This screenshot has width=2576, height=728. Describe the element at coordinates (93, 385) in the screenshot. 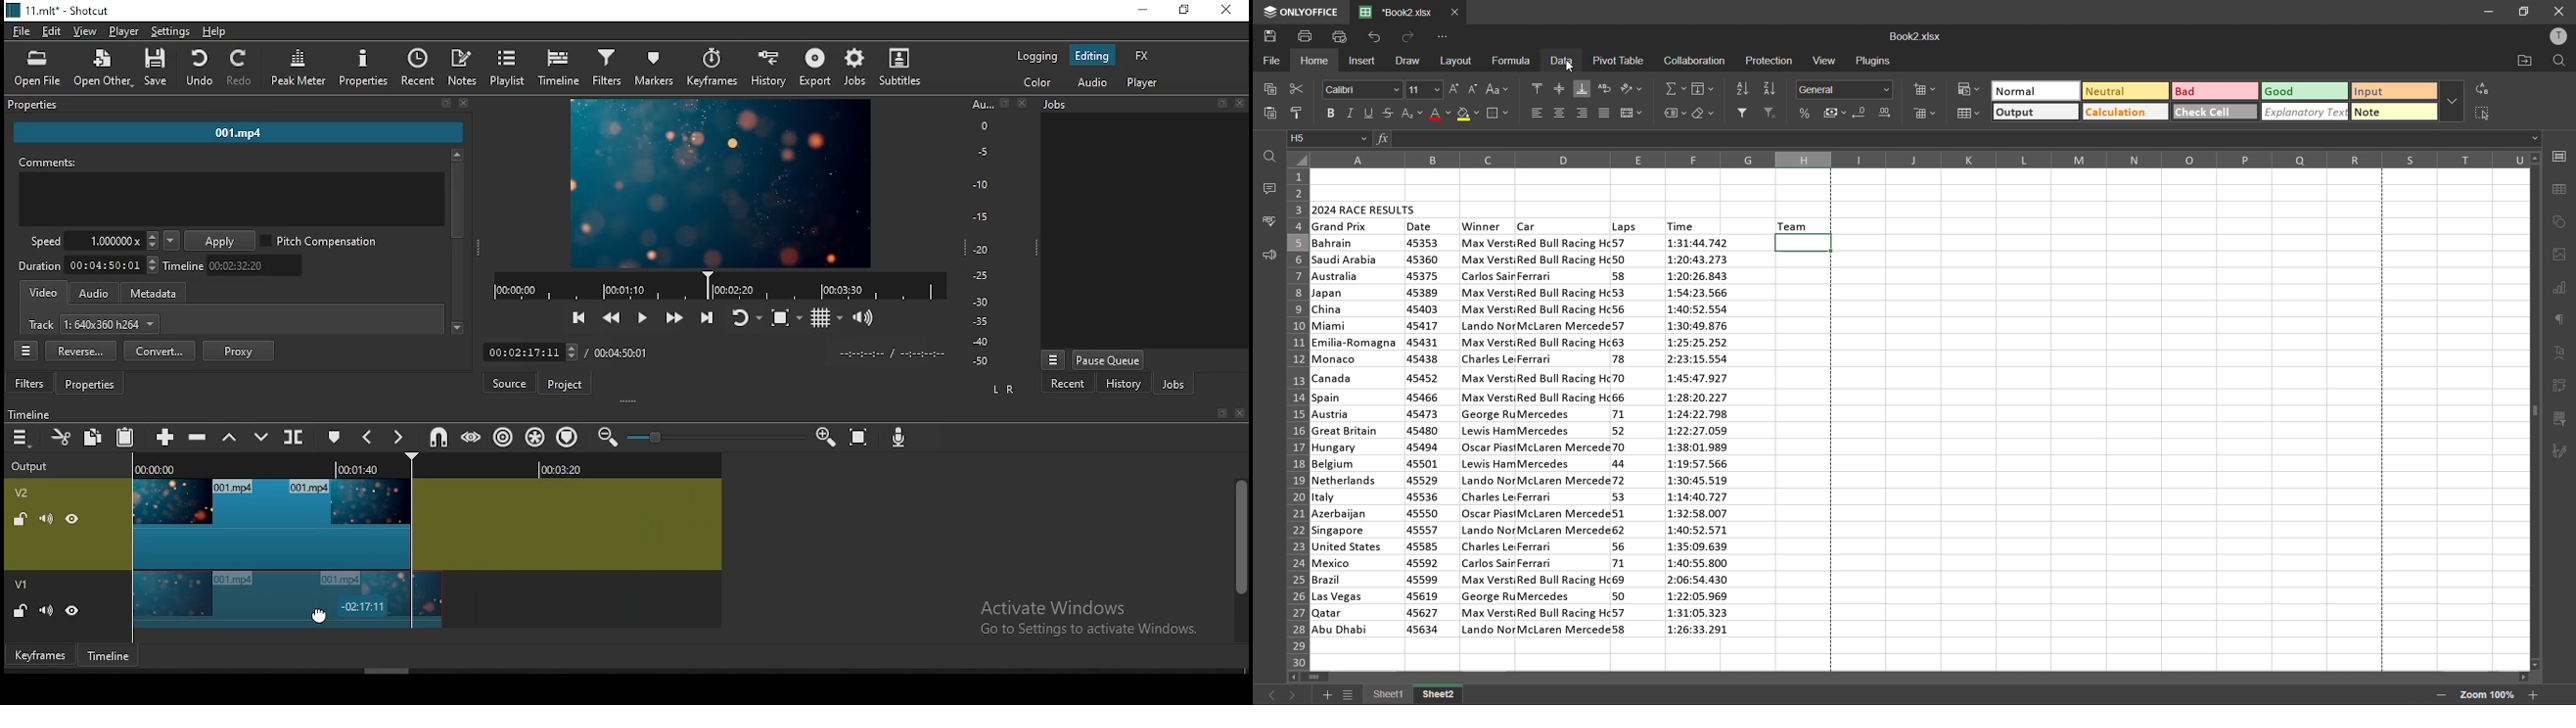

I see `properties` at that location.